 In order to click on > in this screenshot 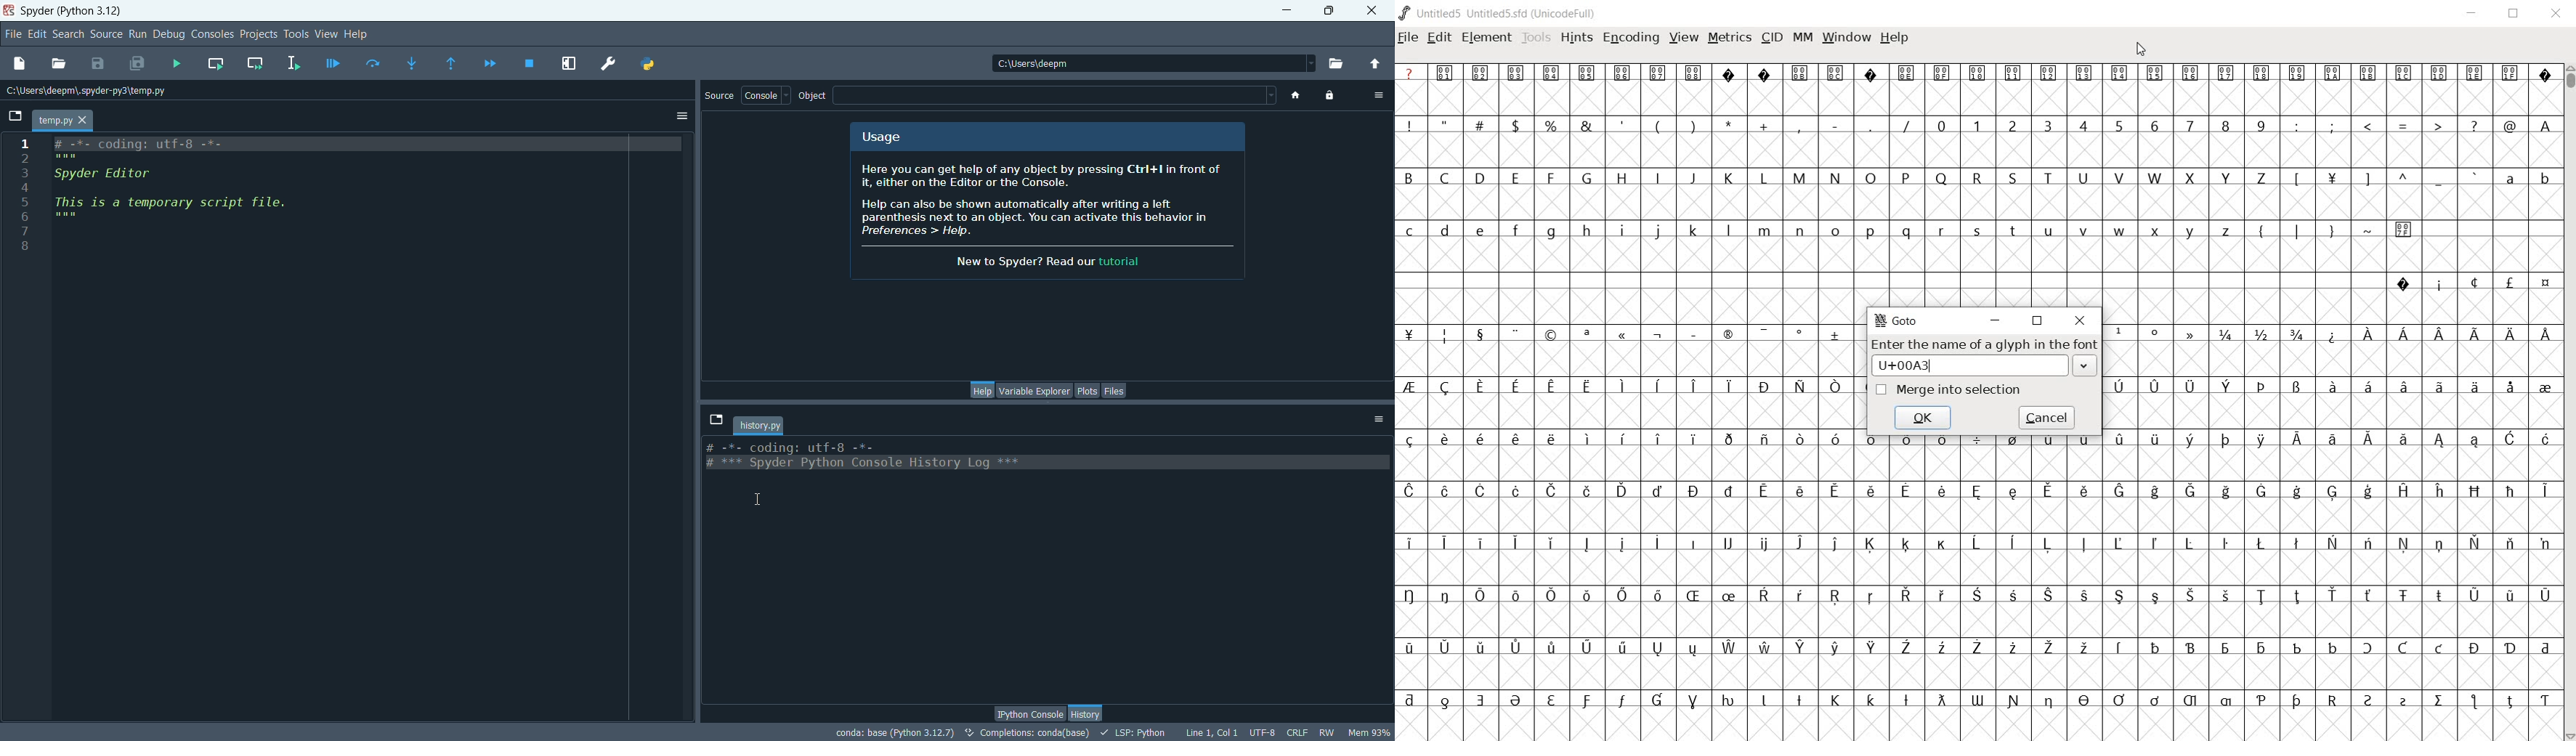, I will do `click(2440, 126)`.